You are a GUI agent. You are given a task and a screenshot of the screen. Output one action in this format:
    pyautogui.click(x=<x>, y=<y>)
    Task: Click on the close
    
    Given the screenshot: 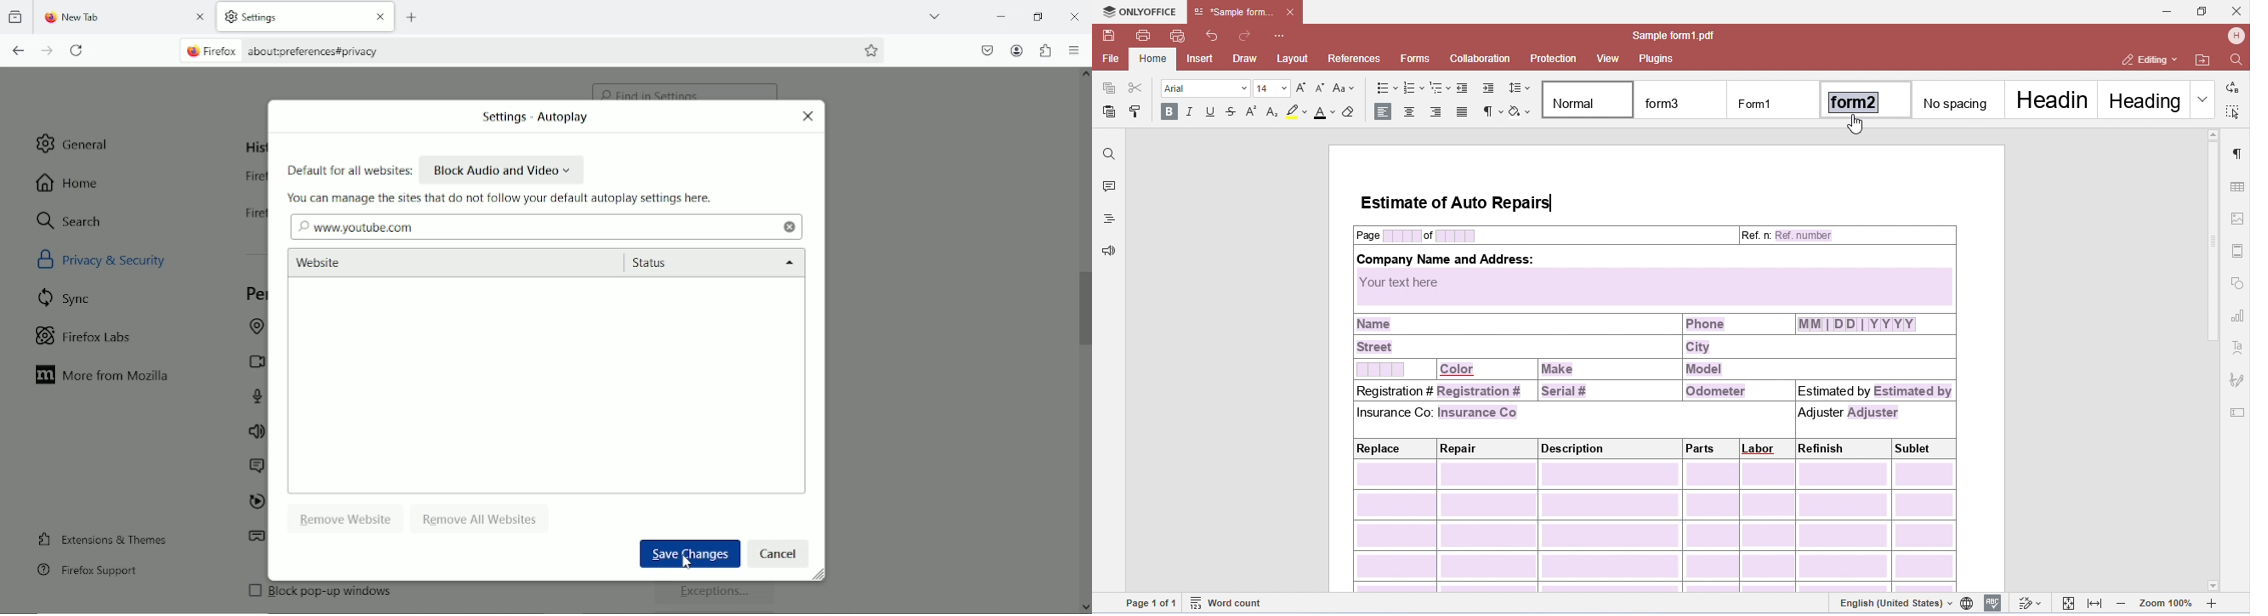 What is the action you would take?
    pyautogui.click(x=378, y=18)
    